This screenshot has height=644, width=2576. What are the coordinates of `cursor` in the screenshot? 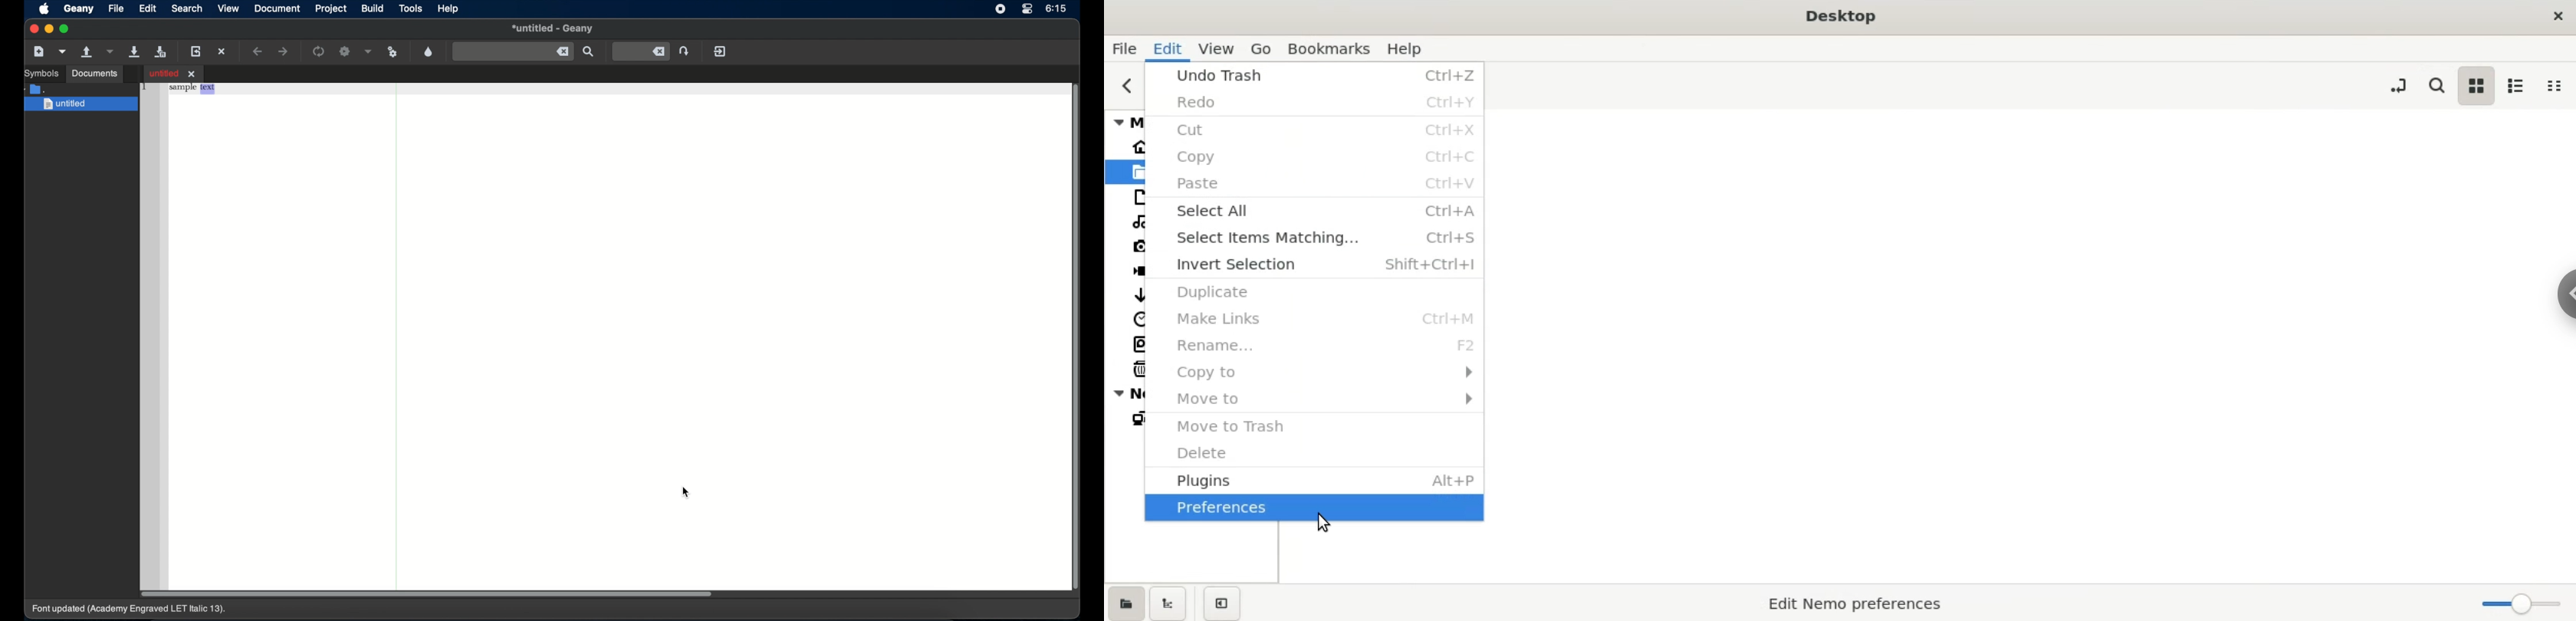 It's located at (687, 493).